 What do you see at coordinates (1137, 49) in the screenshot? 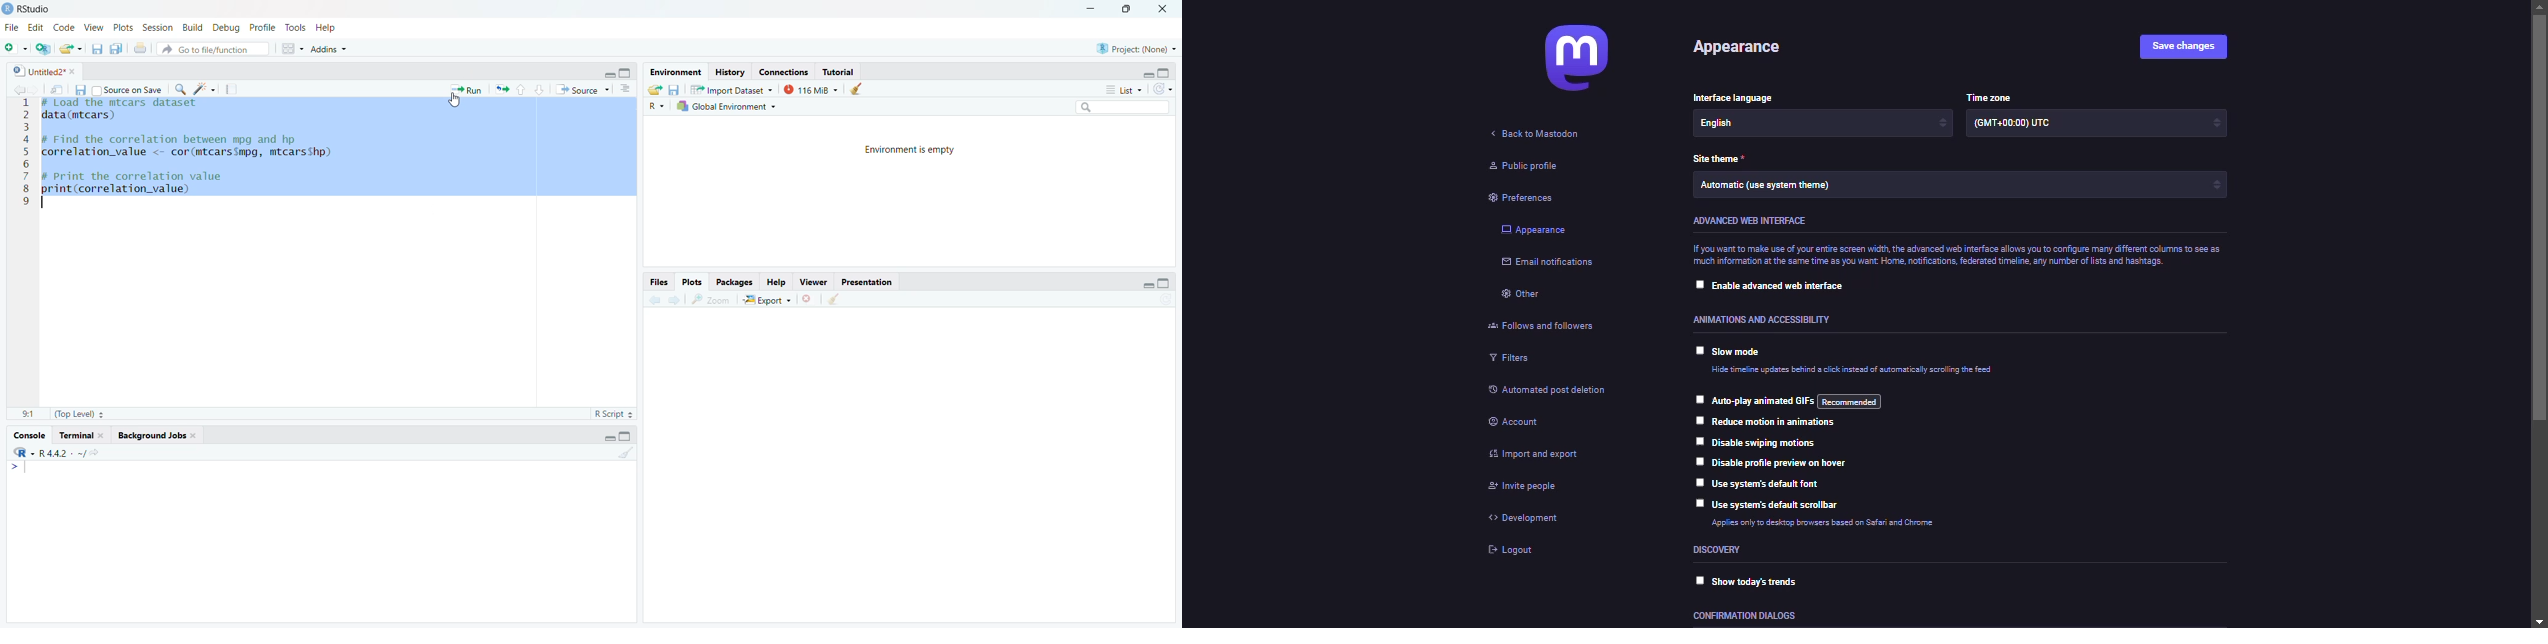
I see `Project (None)` at bounding box center [1137, 49].